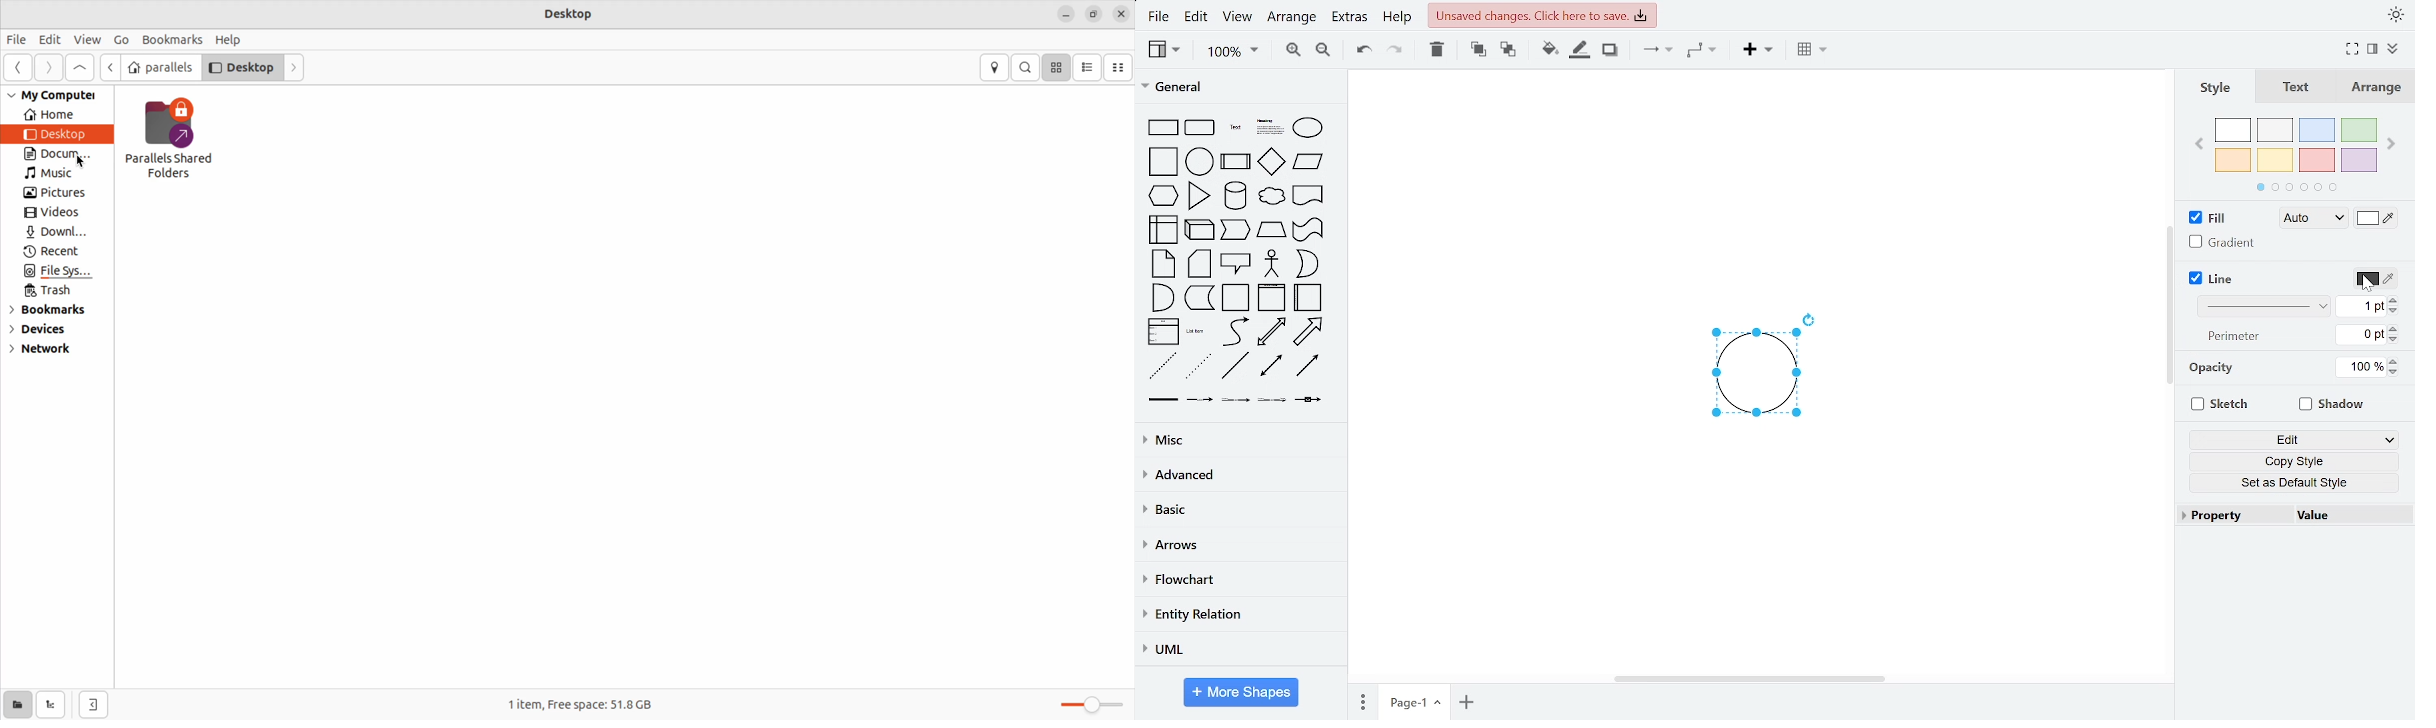 The width and height of the screenshot is (2436, 728). I want to click on dashed line, so click(1164, 366).